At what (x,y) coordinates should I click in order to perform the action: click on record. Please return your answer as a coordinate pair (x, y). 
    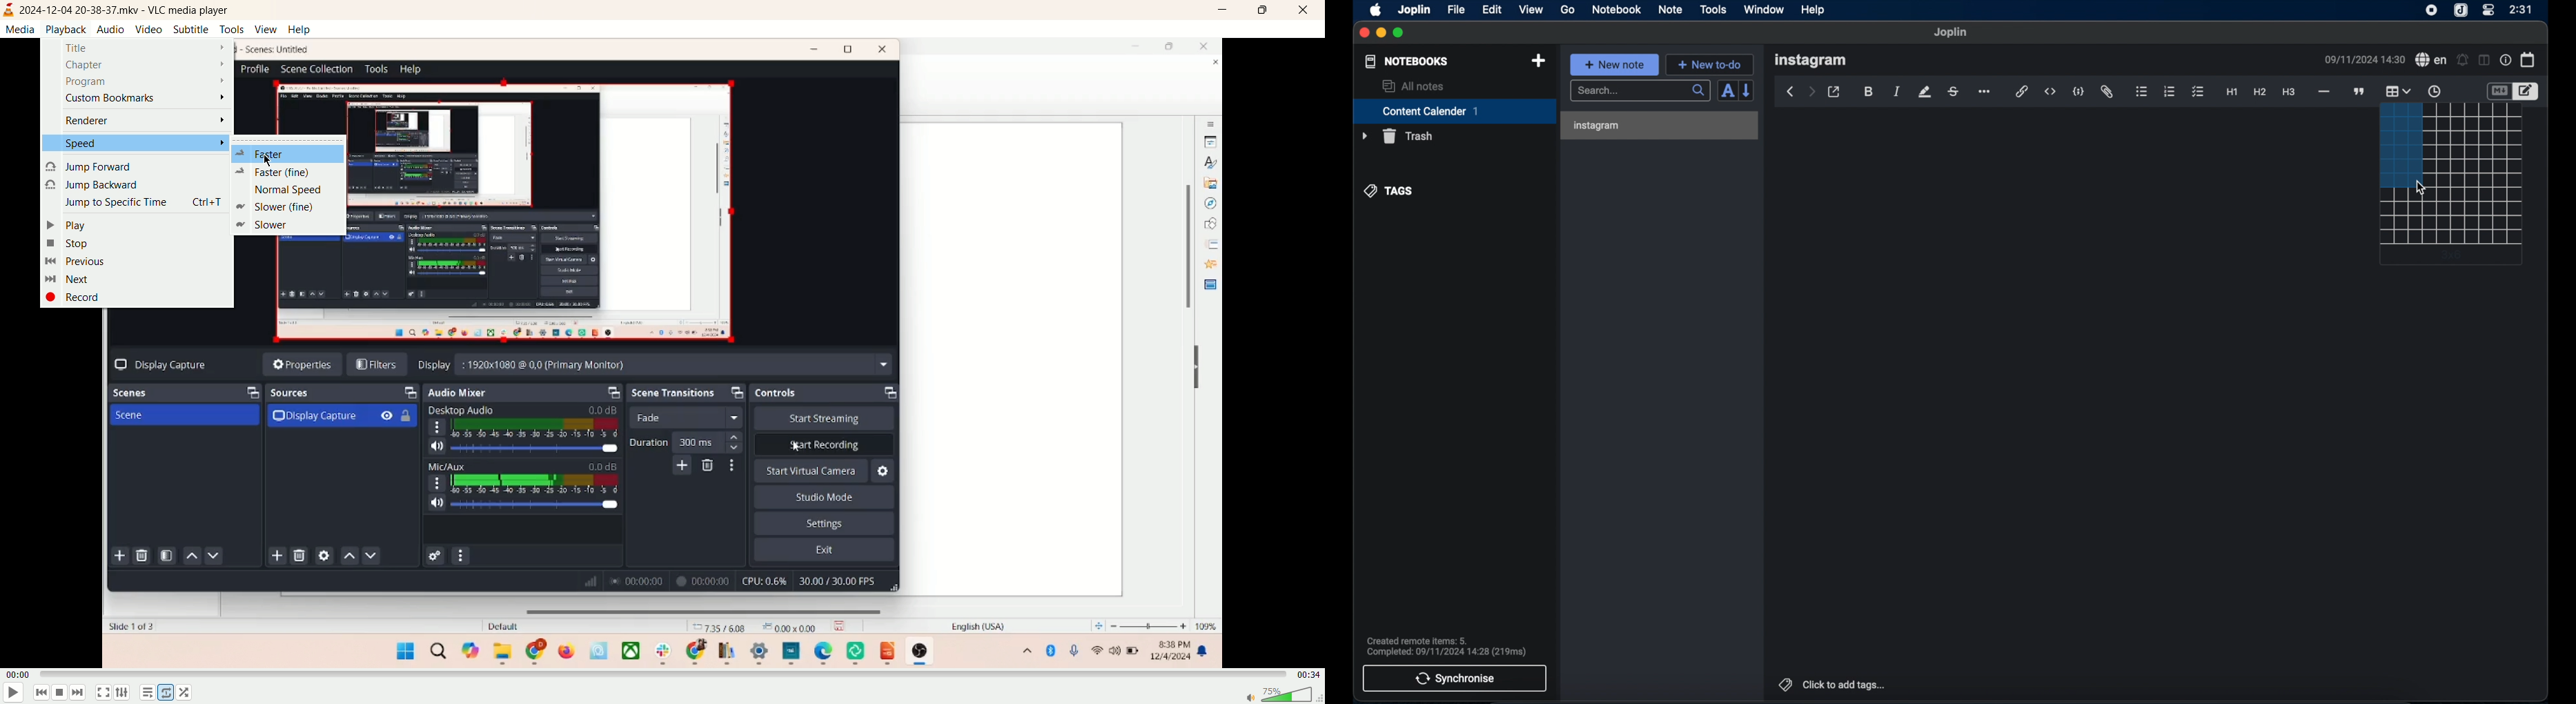
    Looking at the image, I should click on (81, 300).